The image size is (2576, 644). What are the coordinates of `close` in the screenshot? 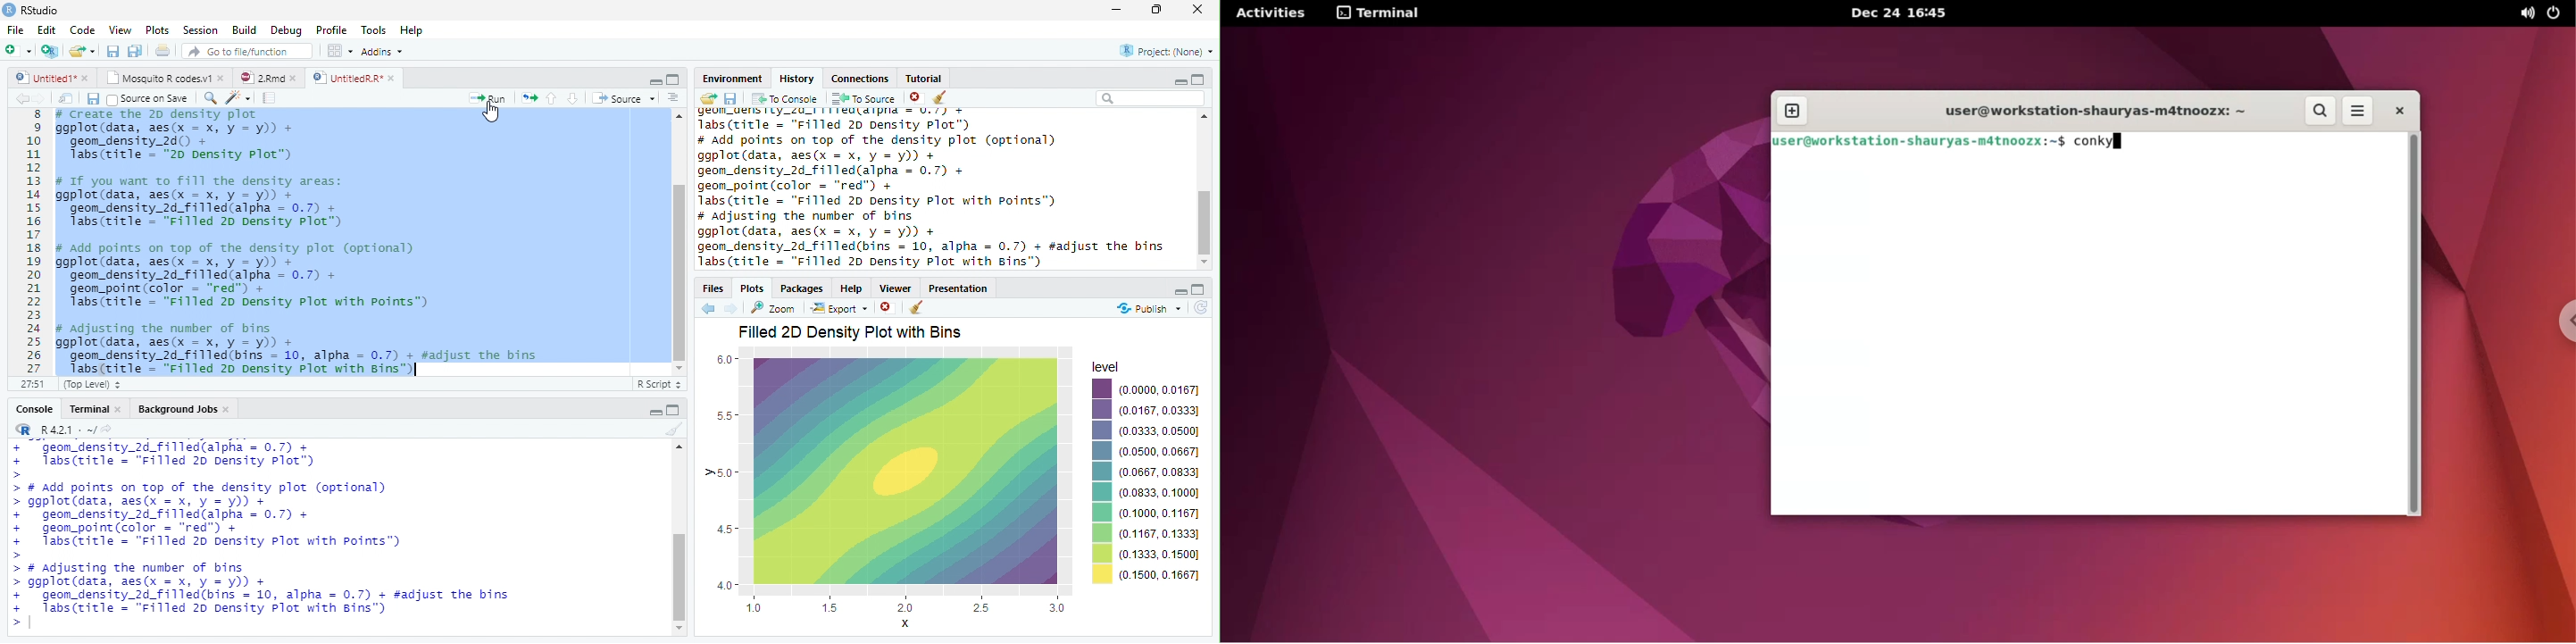 It's located at (887, 307).